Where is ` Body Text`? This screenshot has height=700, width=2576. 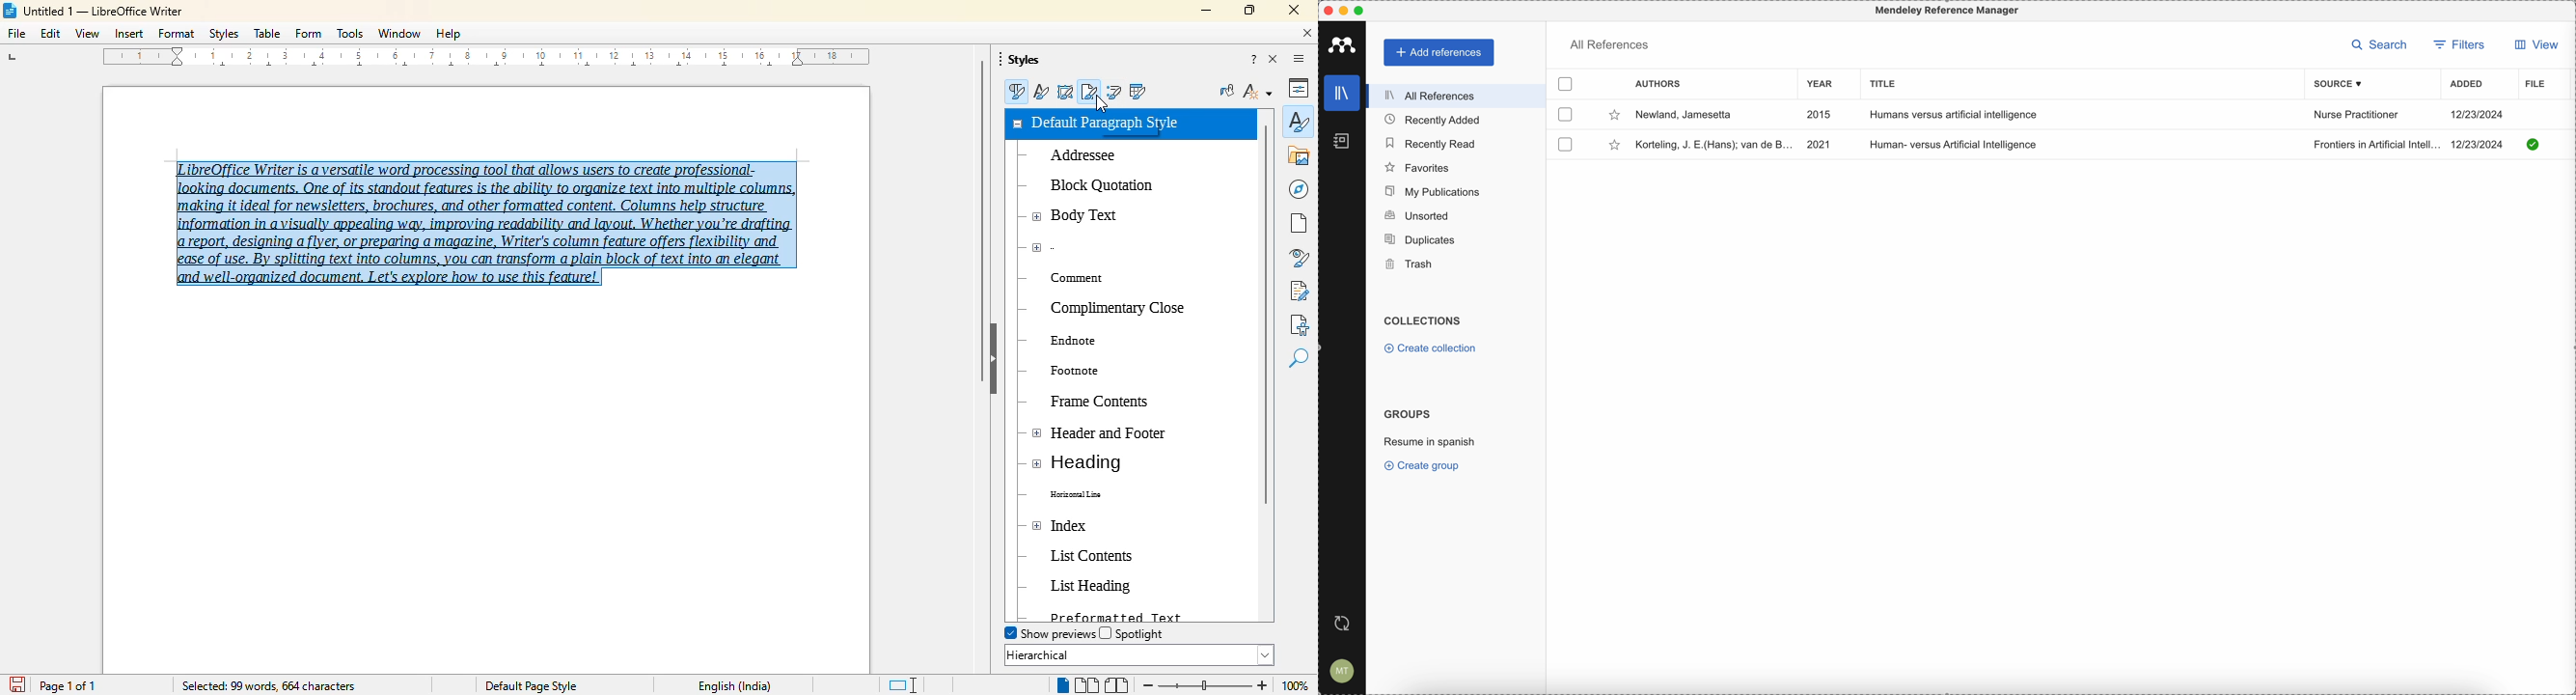  Body Text is located at coordinates (1078, 218).